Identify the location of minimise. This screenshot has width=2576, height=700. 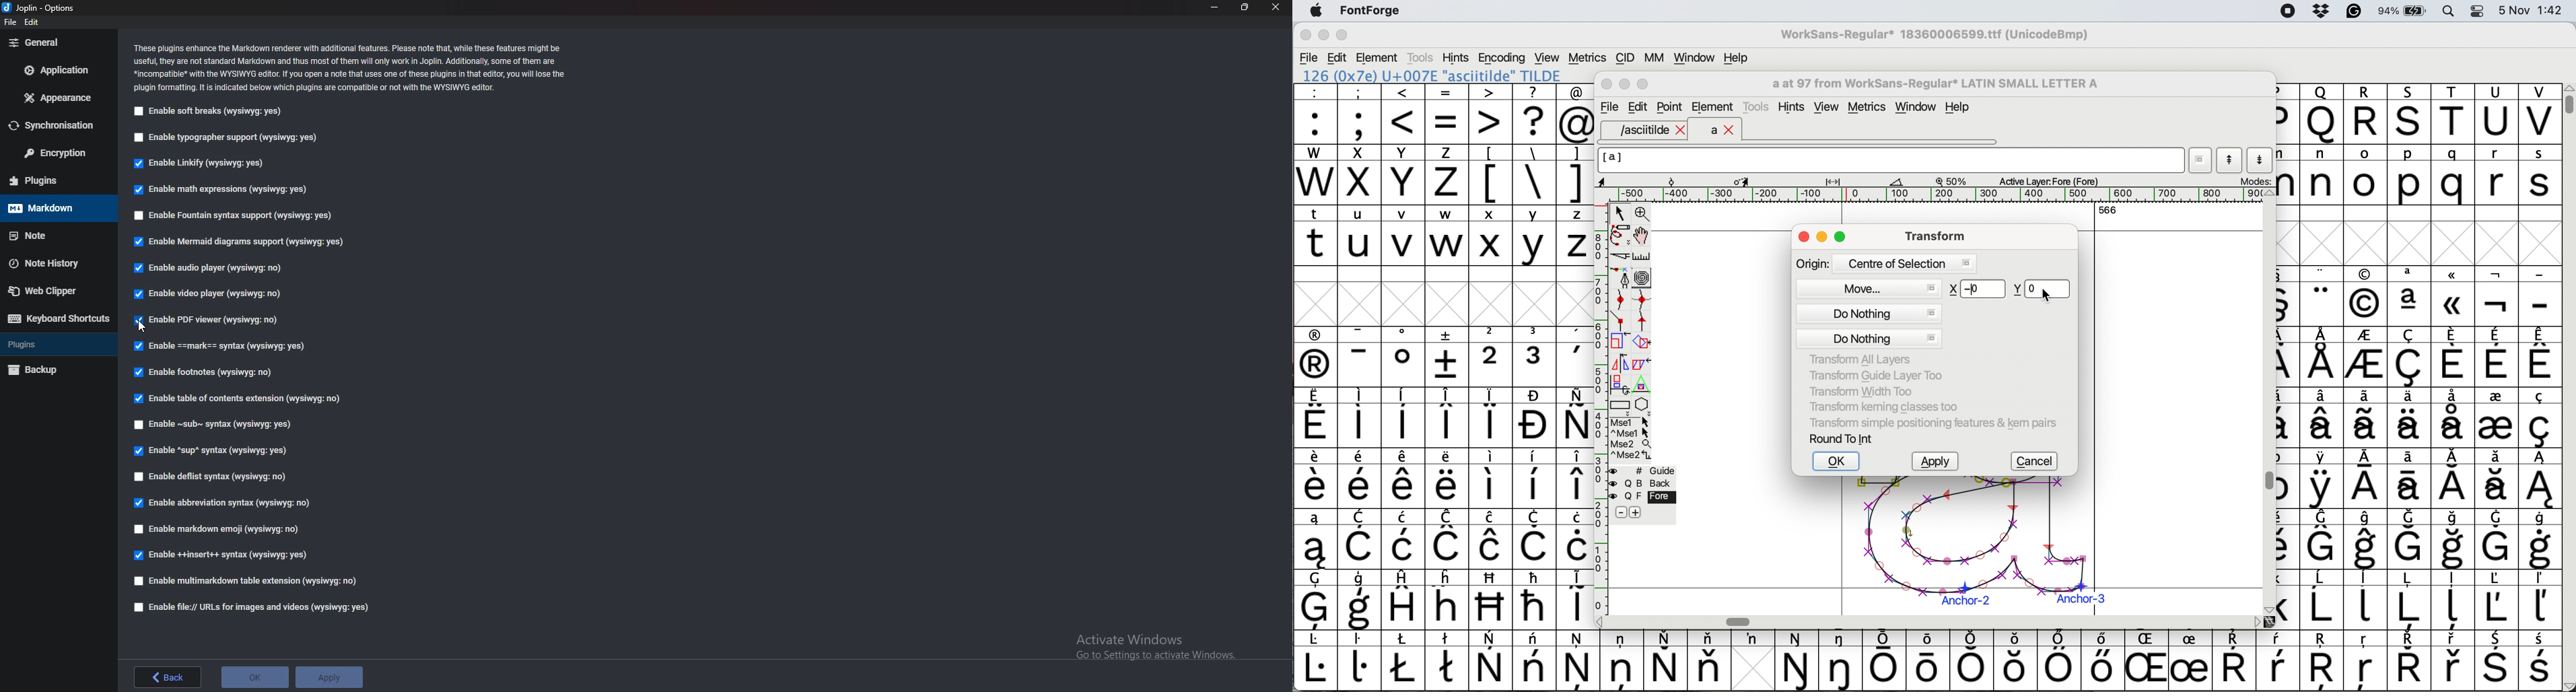
(1322, 36).